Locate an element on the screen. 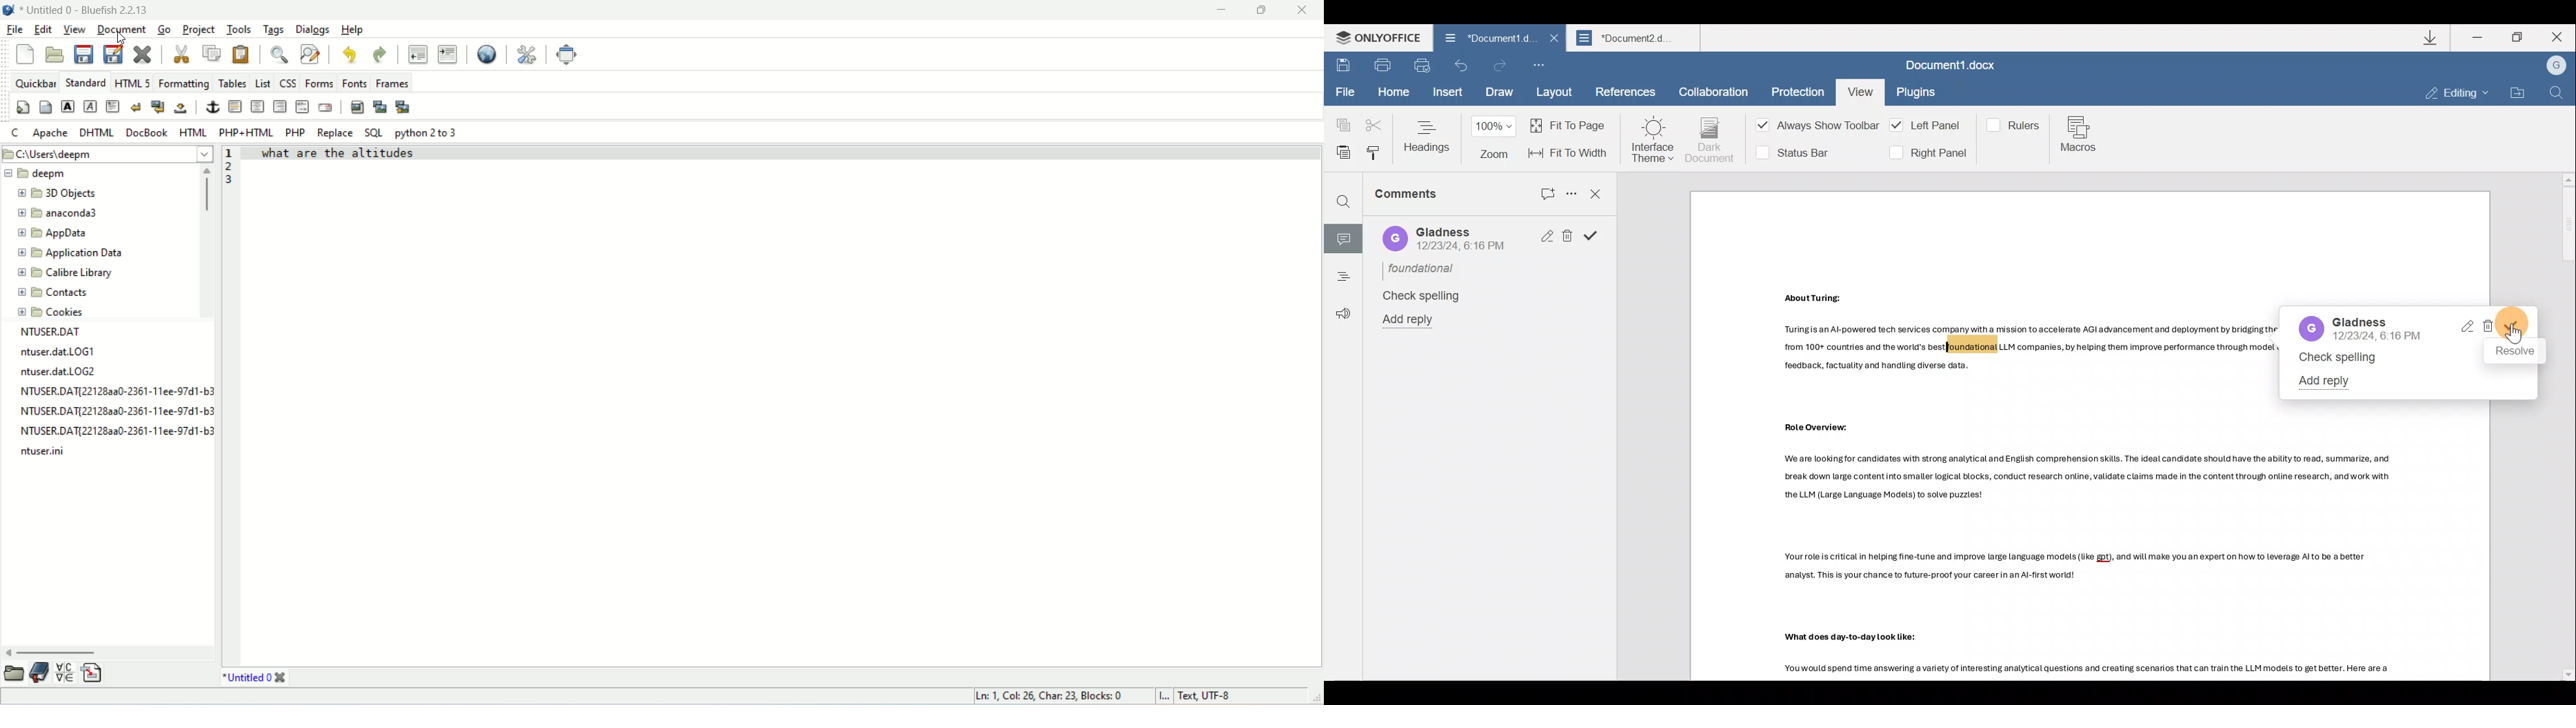 This screenshot has height=728, width=2576. forms is located at coordinates (319, 83).